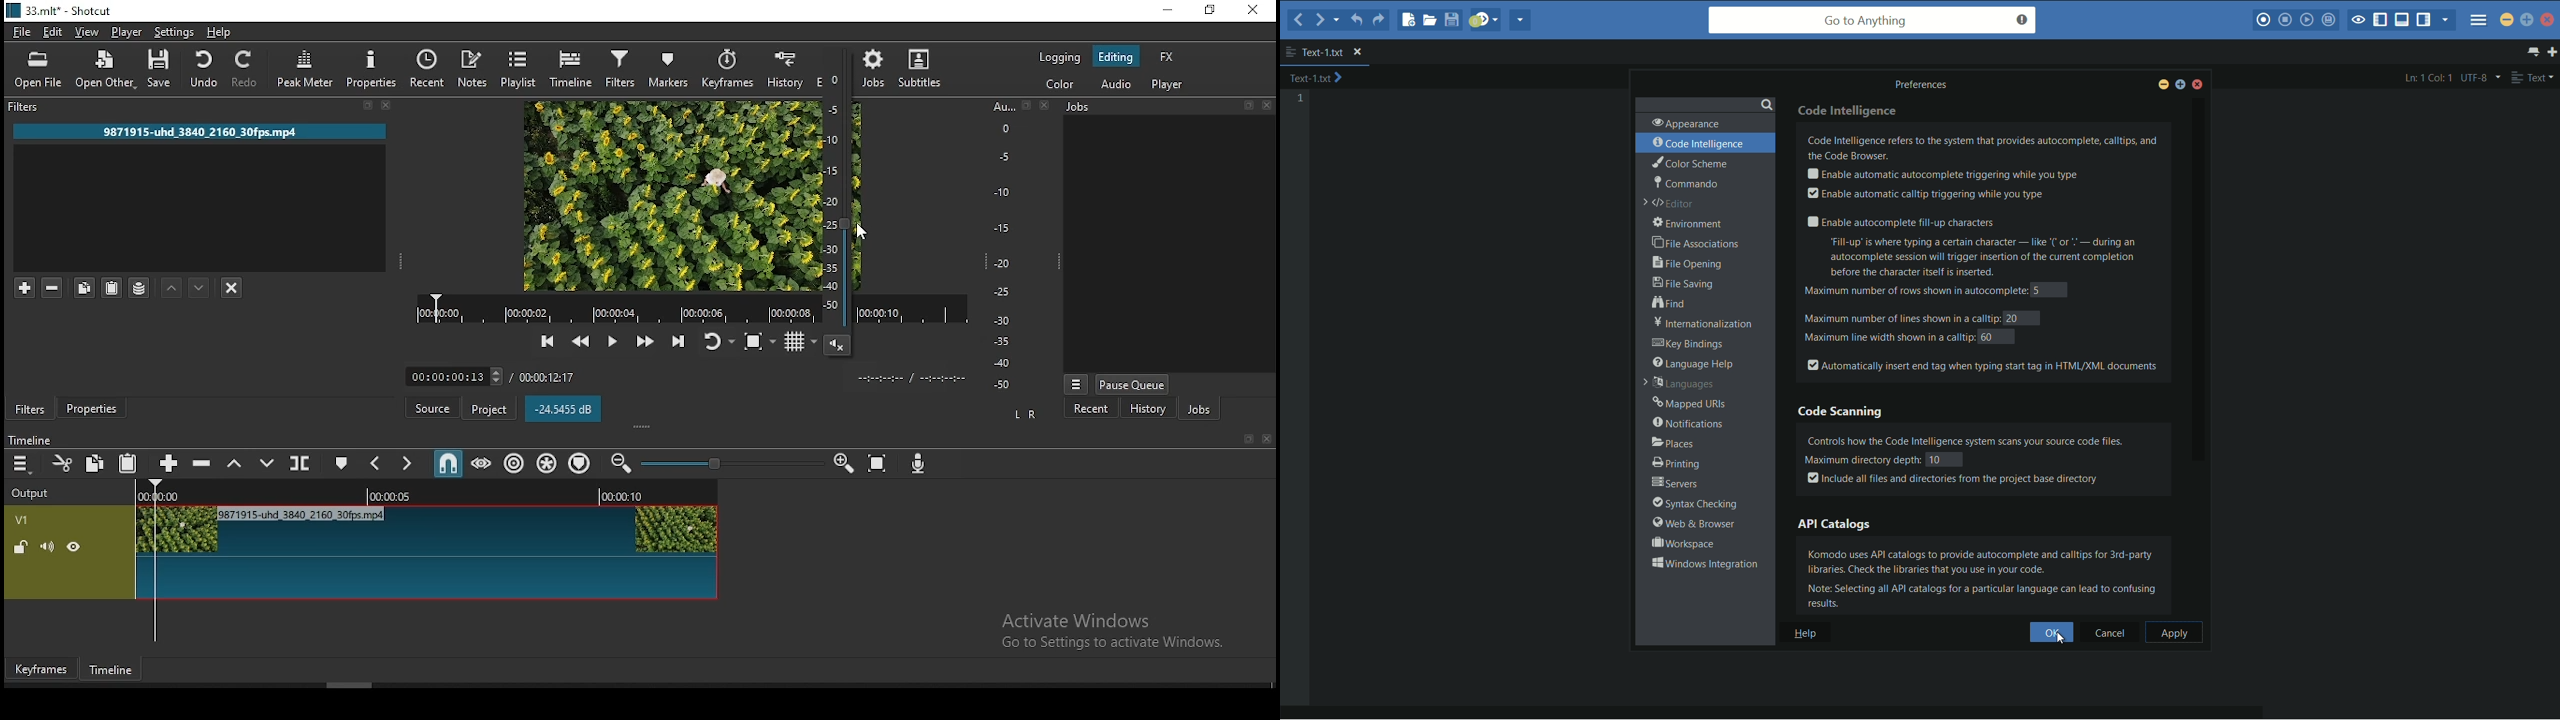  Describe the element at coordinates (784, 68) in the screenshot. I see `history` at that location.